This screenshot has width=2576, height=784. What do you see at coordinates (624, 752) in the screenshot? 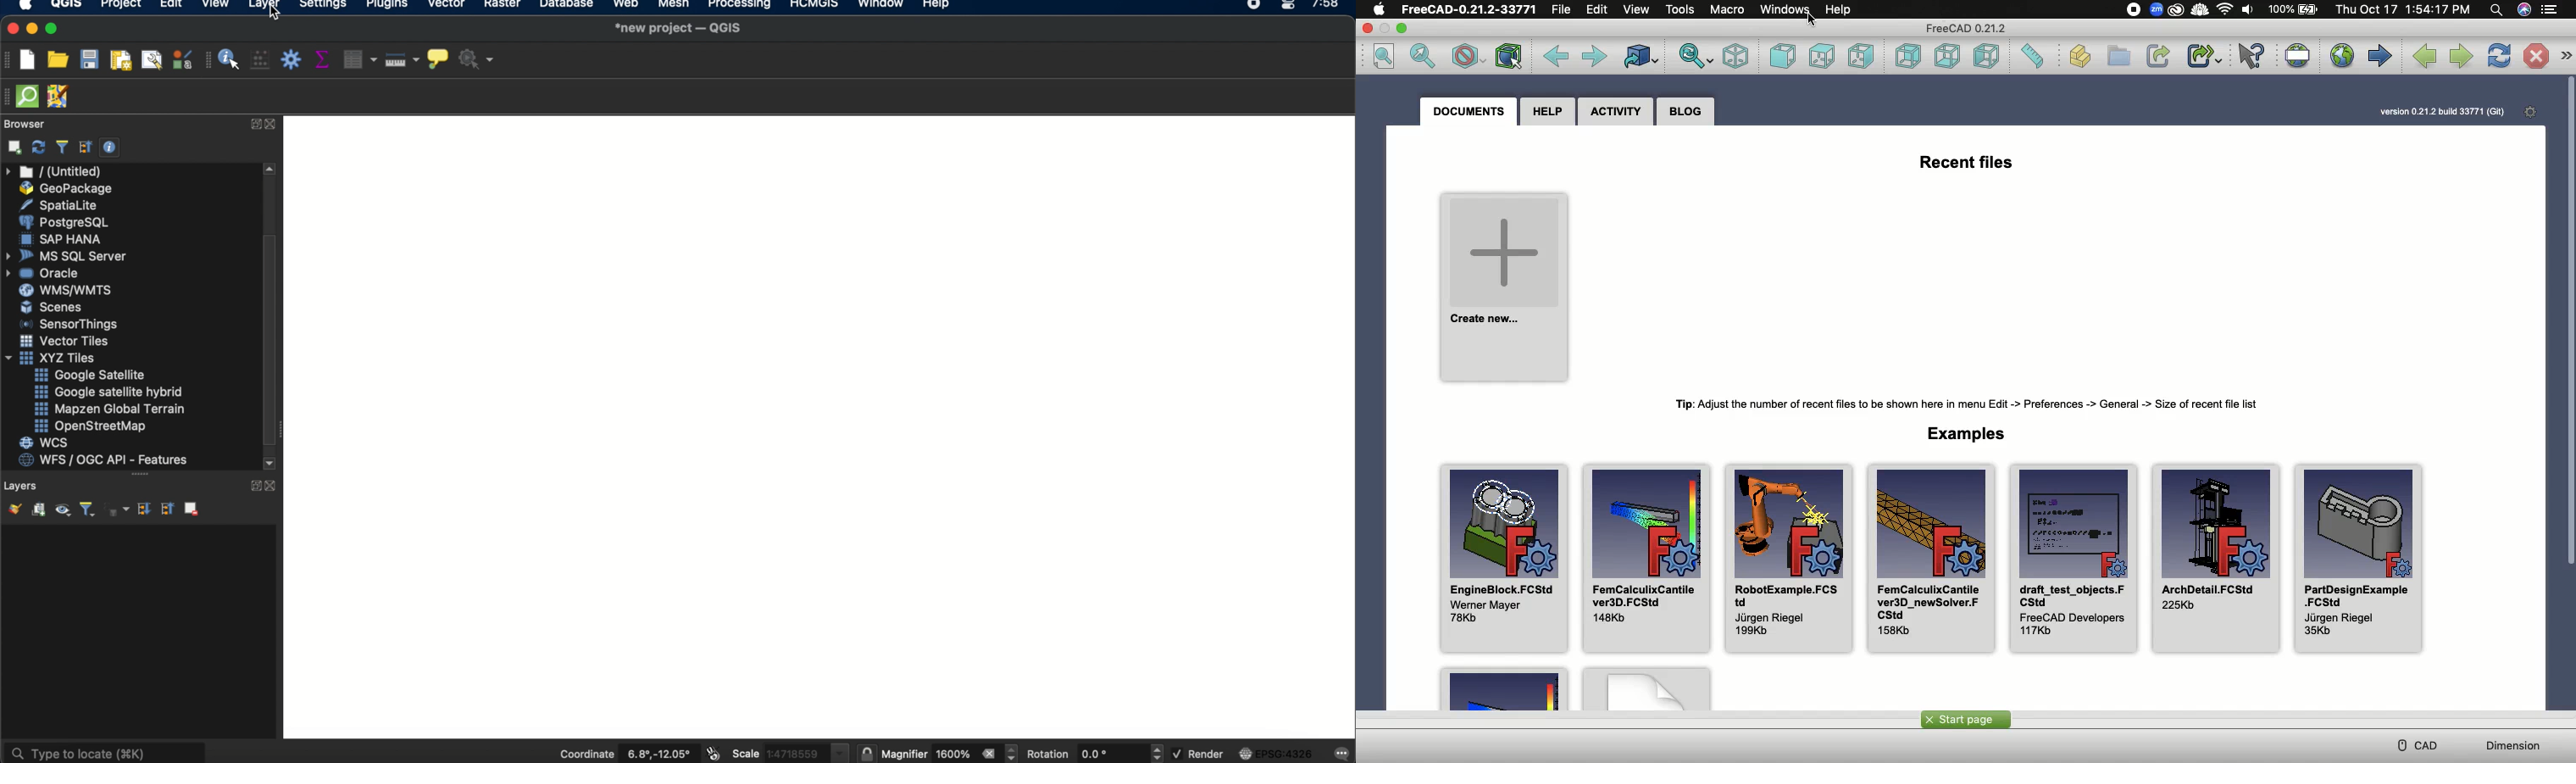
I see `coordinate 6.8, -12.05` at bounding box center [624, 752].